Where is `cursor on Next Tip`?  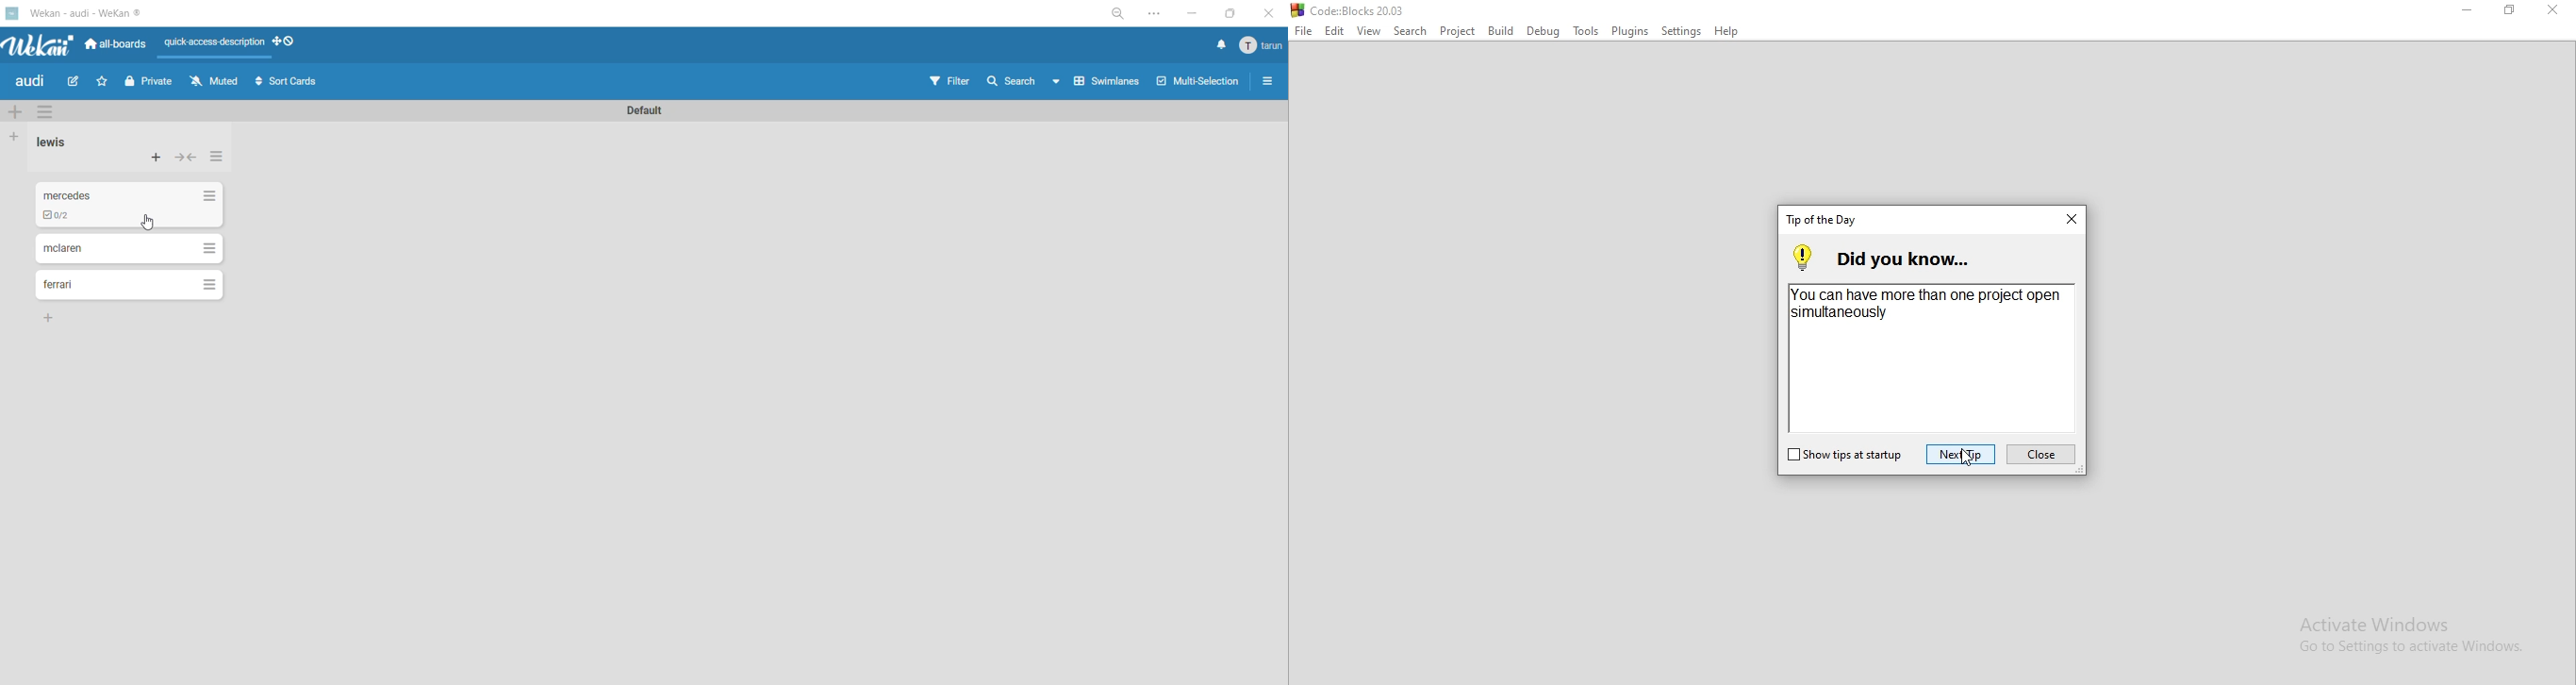 cursor on Next Tip is located at coordinates (1967, 459).